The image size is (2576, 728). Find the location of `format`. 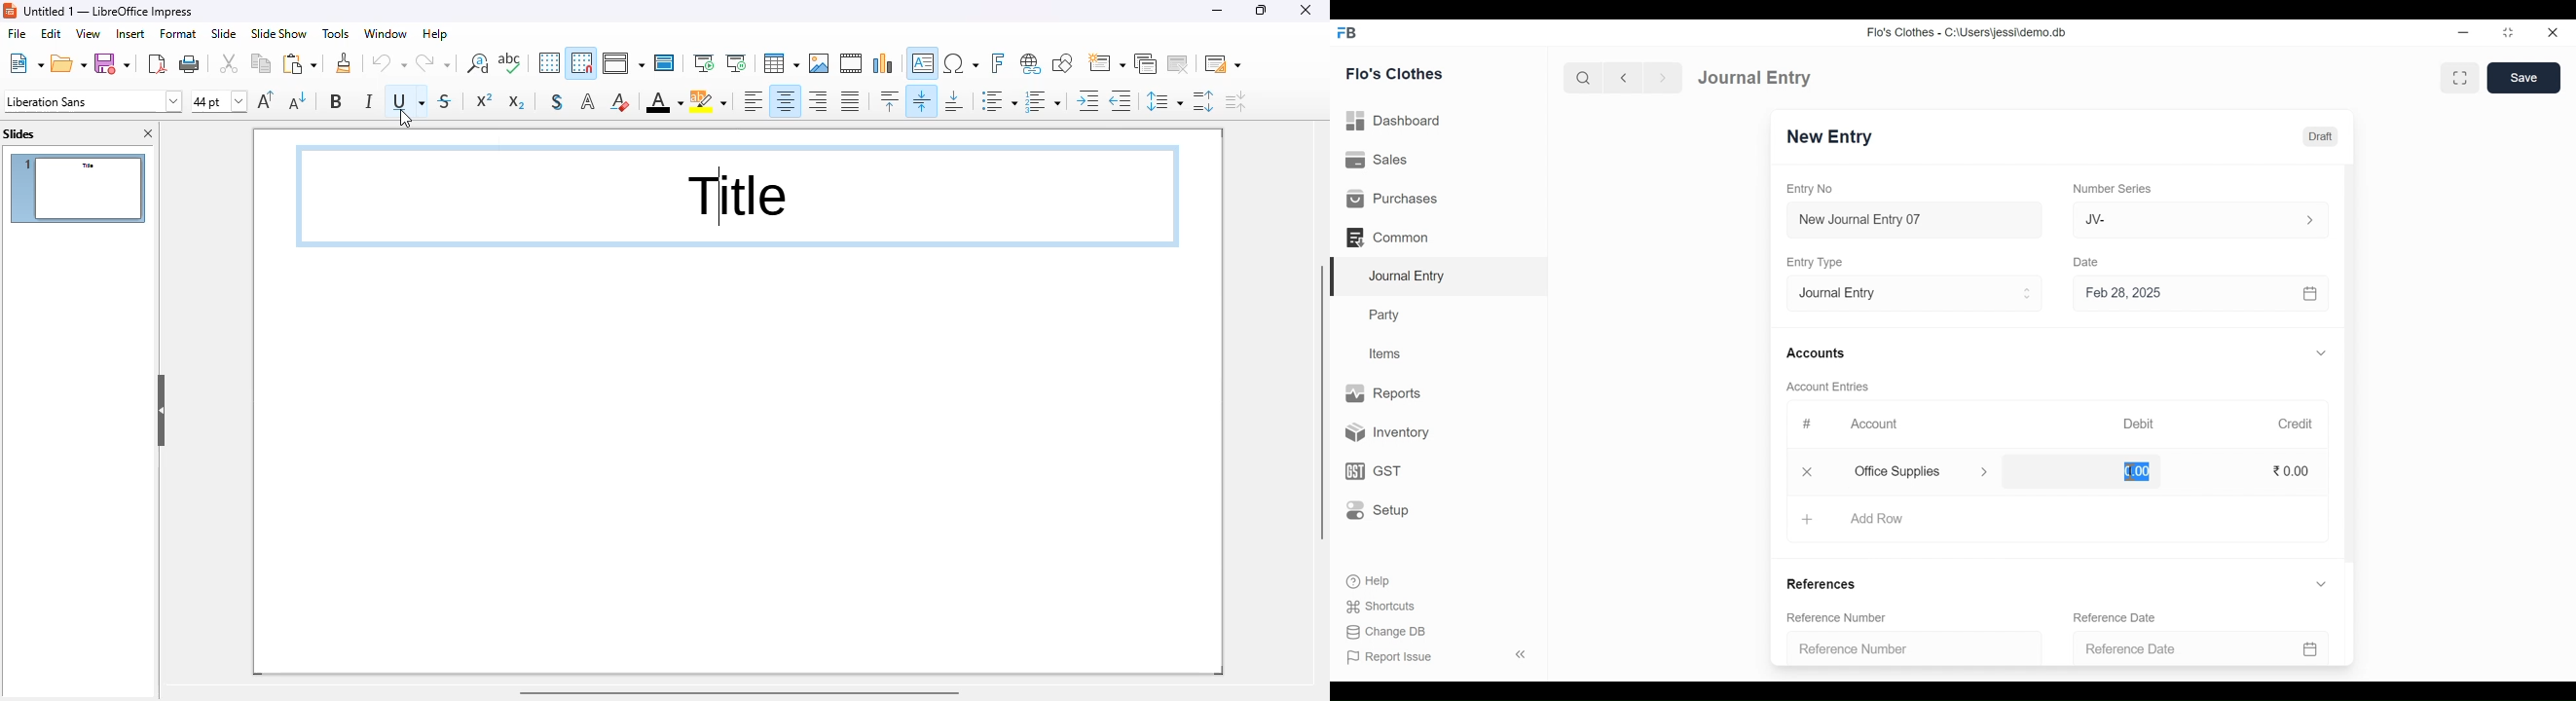

format is located at coordinates (179, 34).